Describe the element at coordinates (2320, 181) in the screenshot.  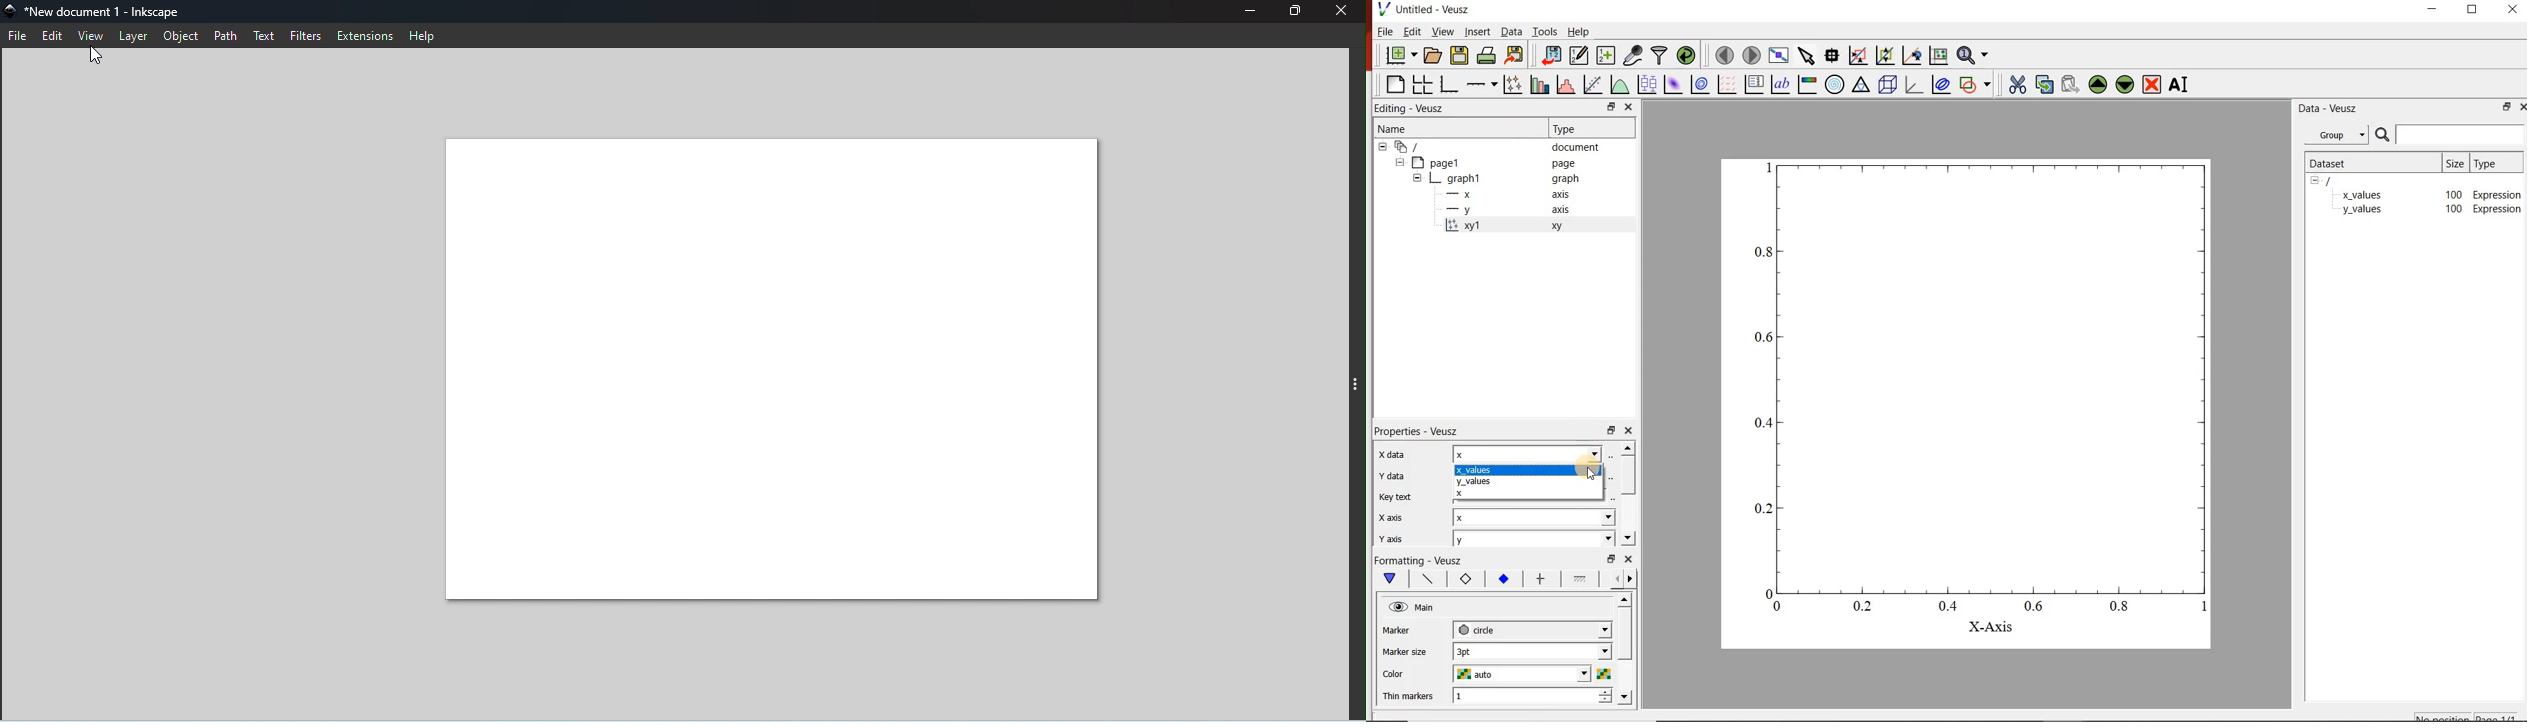
I see `hide` at that location.